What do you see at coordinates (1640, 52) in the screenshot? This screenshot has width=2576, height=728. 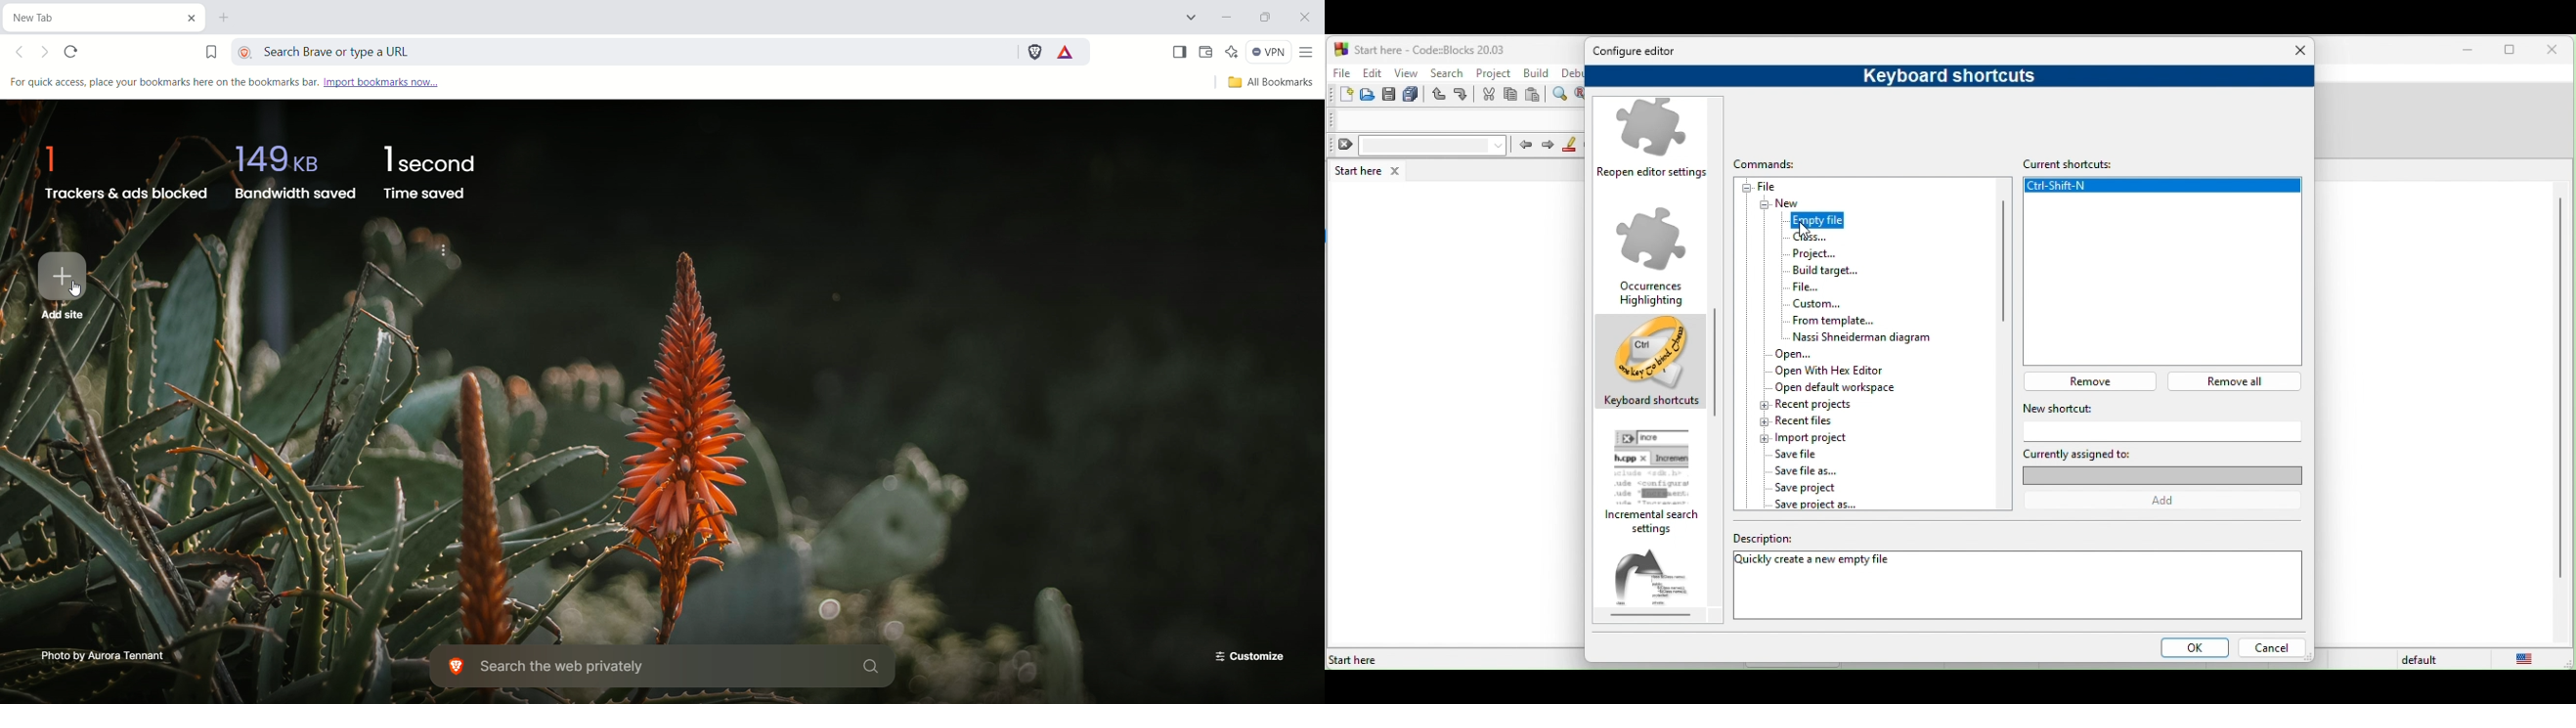 I see `configure editor` at bounding box center [1640, 52].